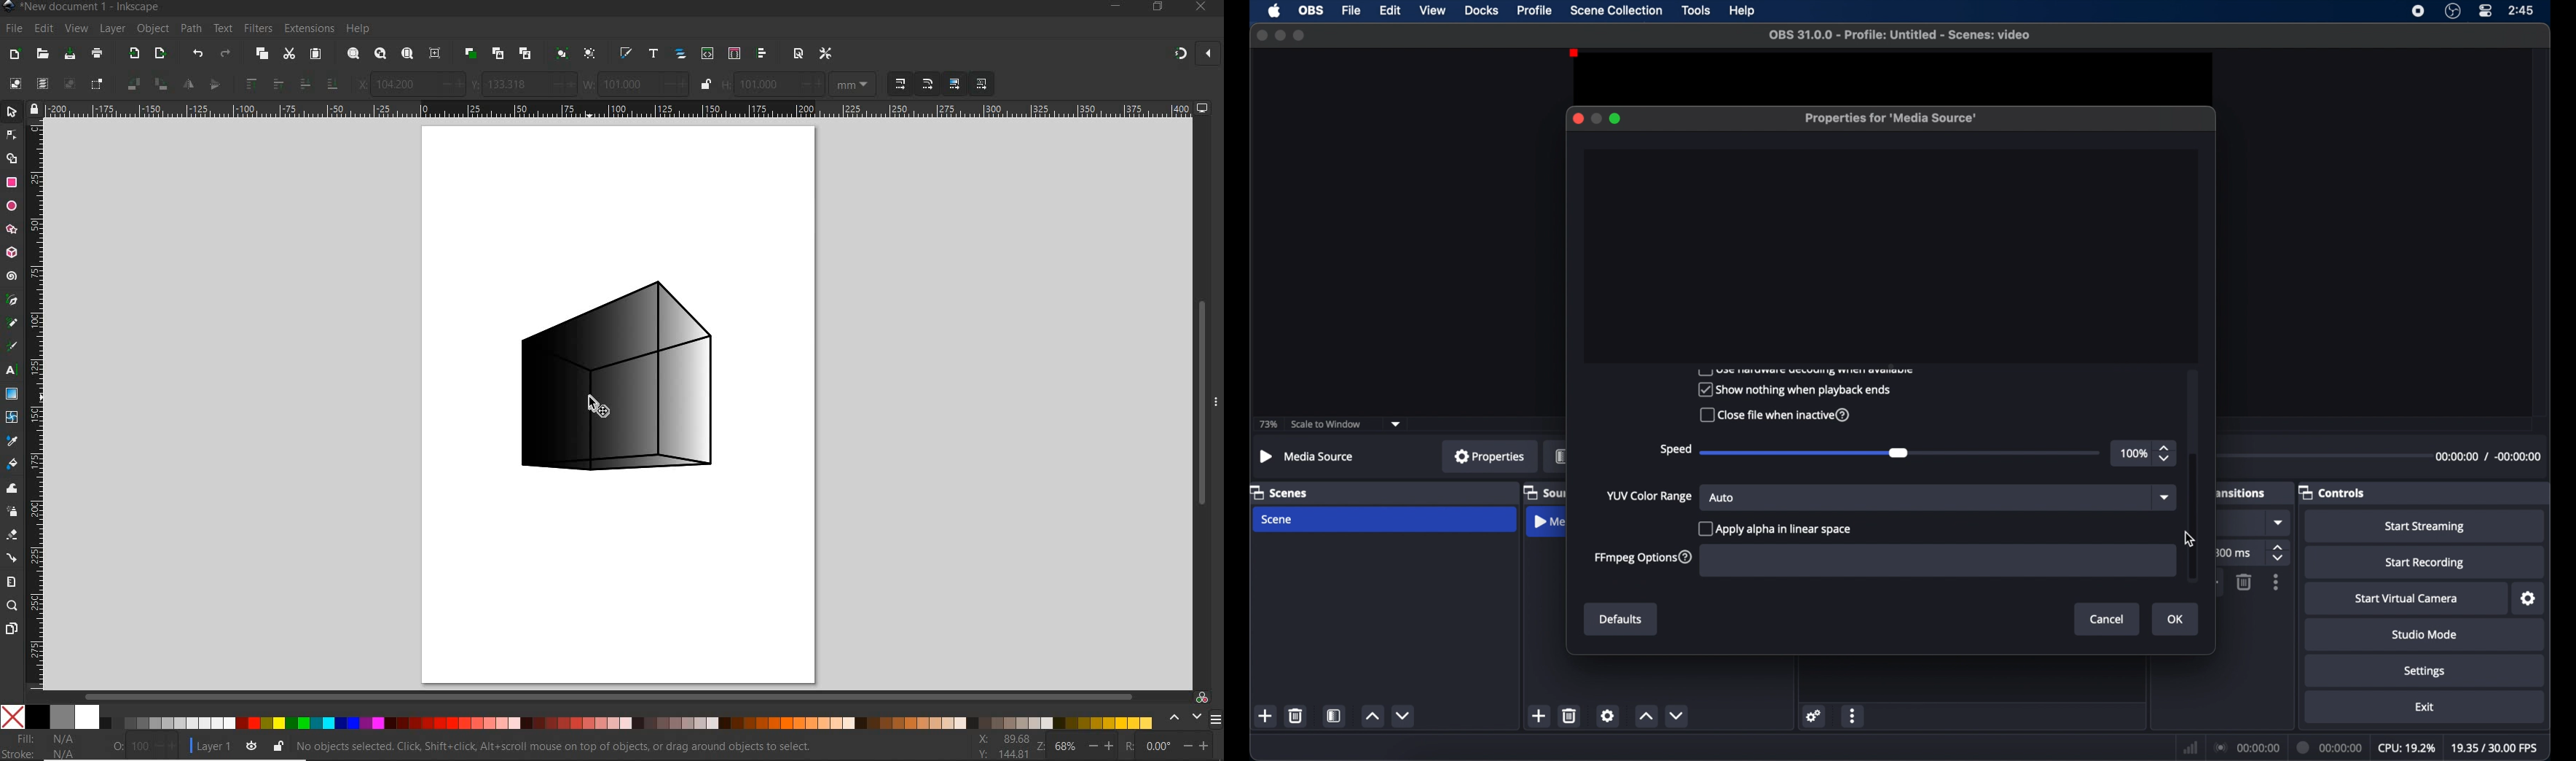  I want to click on media source, so click(1549, 524).